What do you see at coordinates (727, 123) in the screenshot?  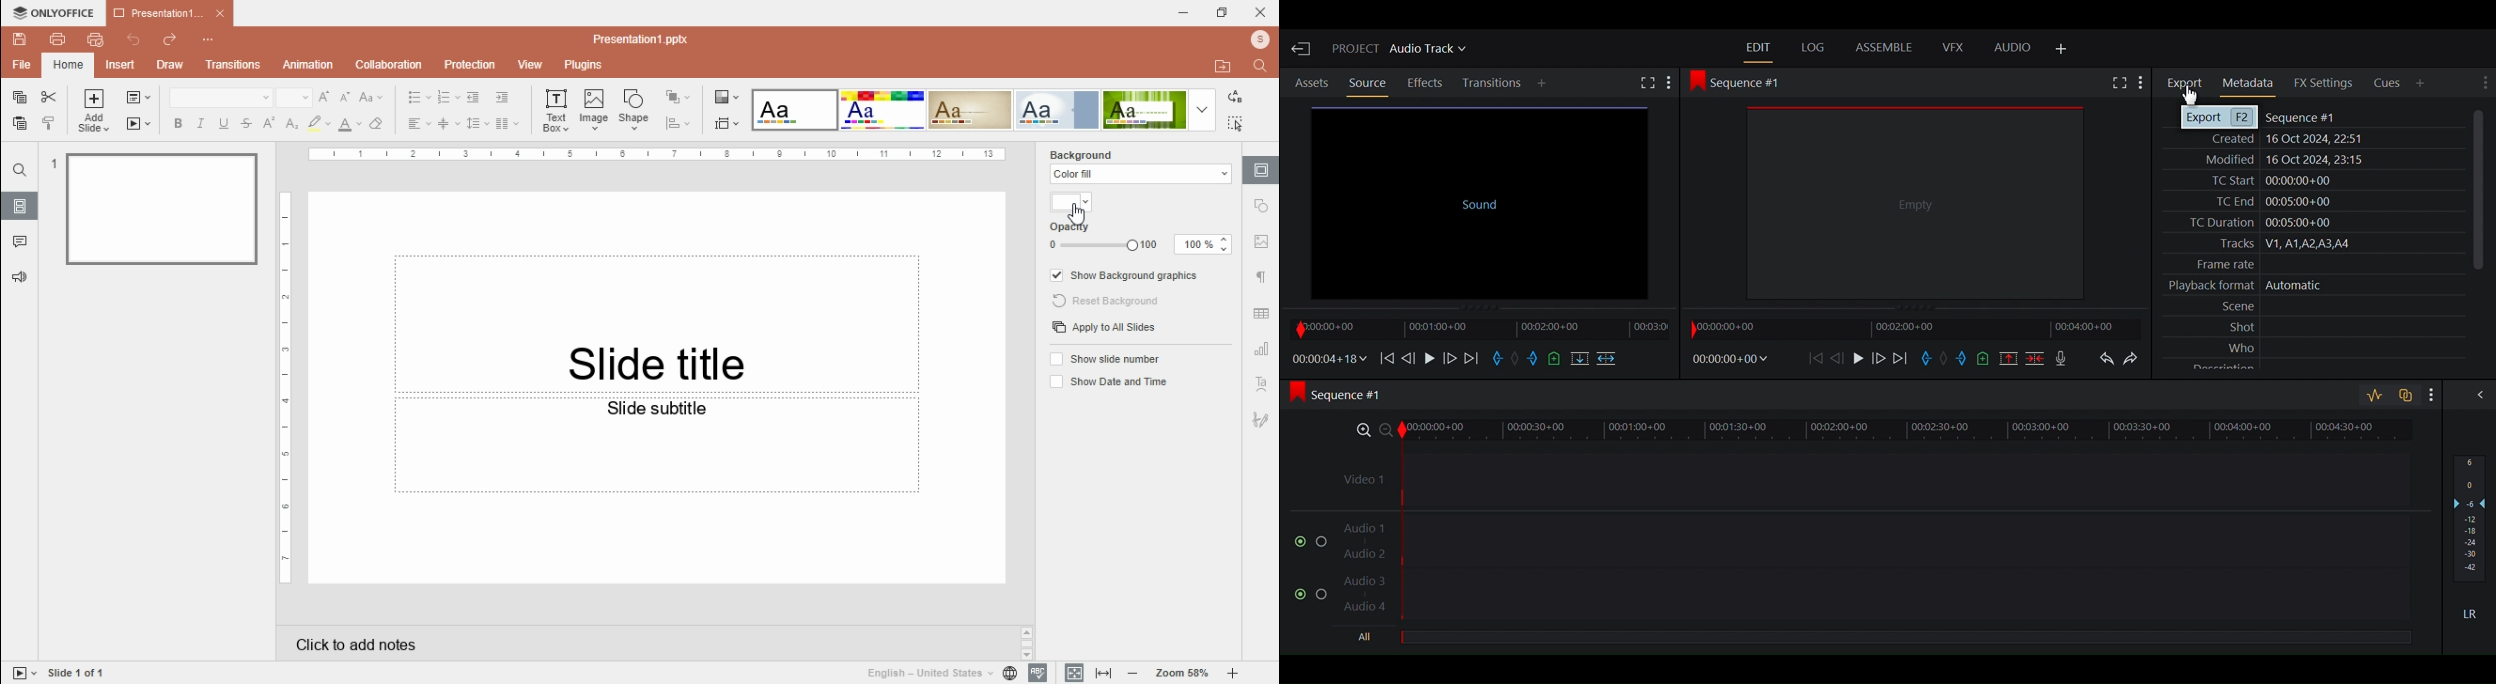 I see `select slide size` at bounding box center [727, 123].